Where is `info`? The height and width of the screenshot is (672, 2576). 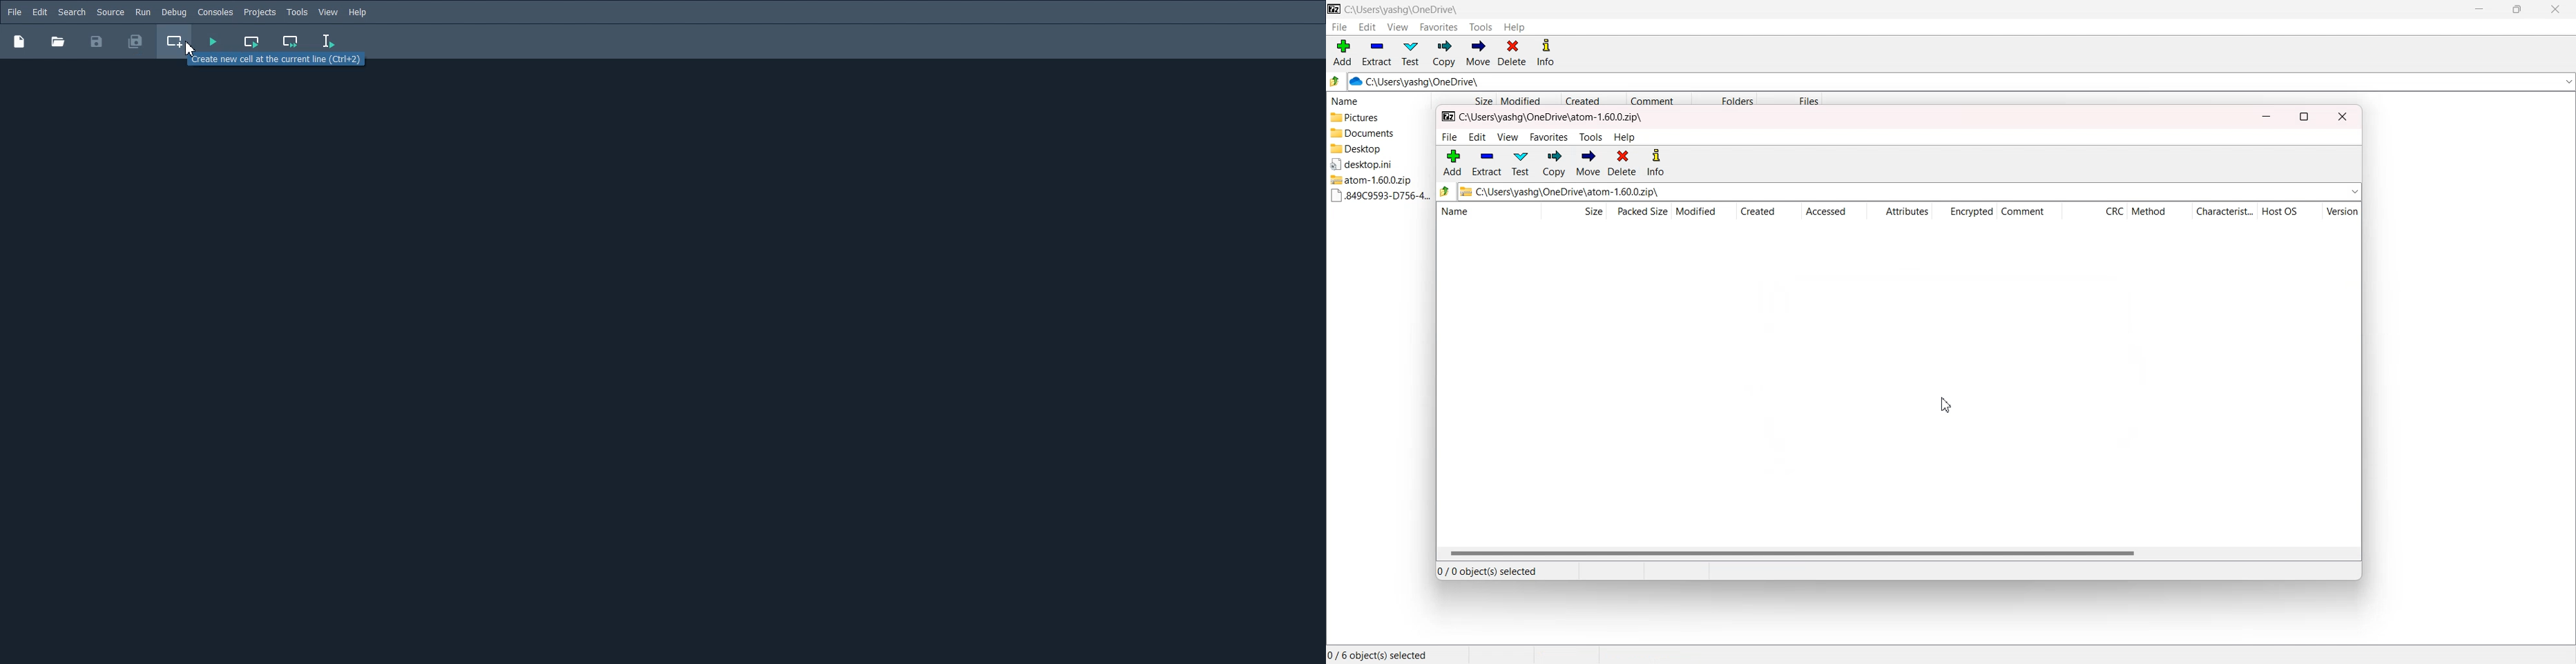
info is located at coordinates (1656, 163).